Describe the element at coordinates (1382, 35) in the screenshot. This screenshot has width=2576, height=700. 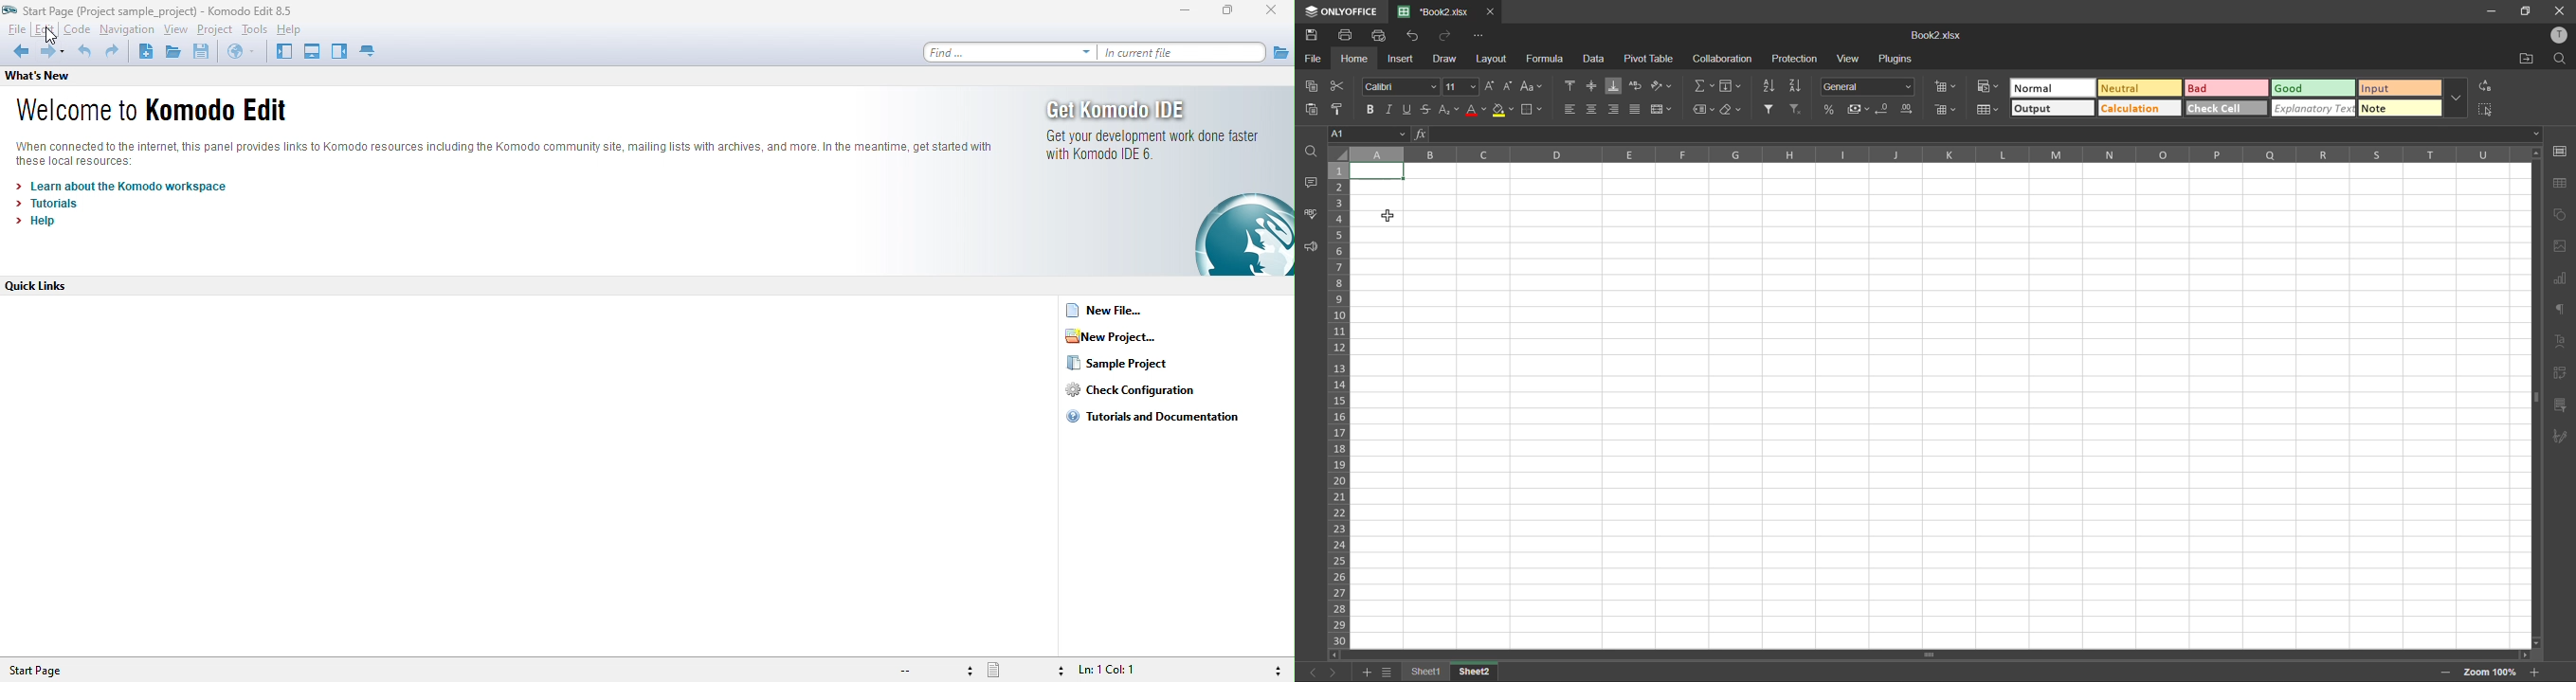
I see `quick print` at that location.